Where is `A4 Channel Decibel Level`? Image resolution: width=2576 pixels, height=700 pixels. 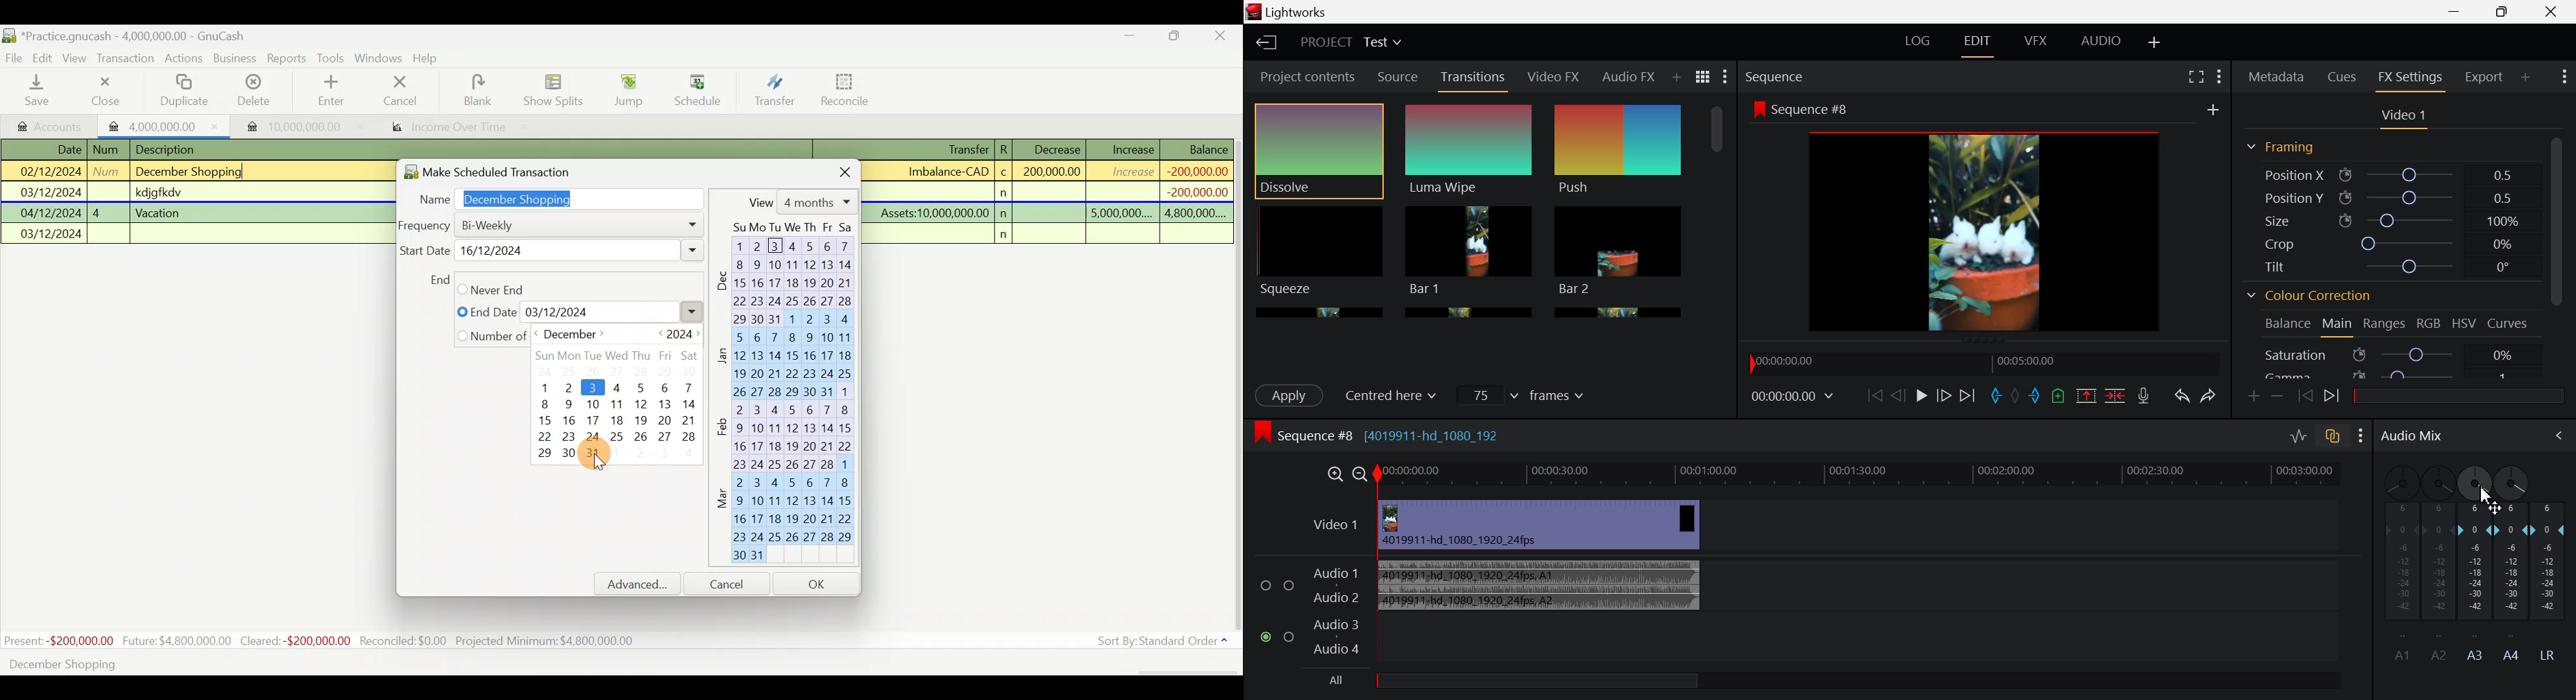 A4 Channel Decibel Level is located at coordinates (2514, 586).